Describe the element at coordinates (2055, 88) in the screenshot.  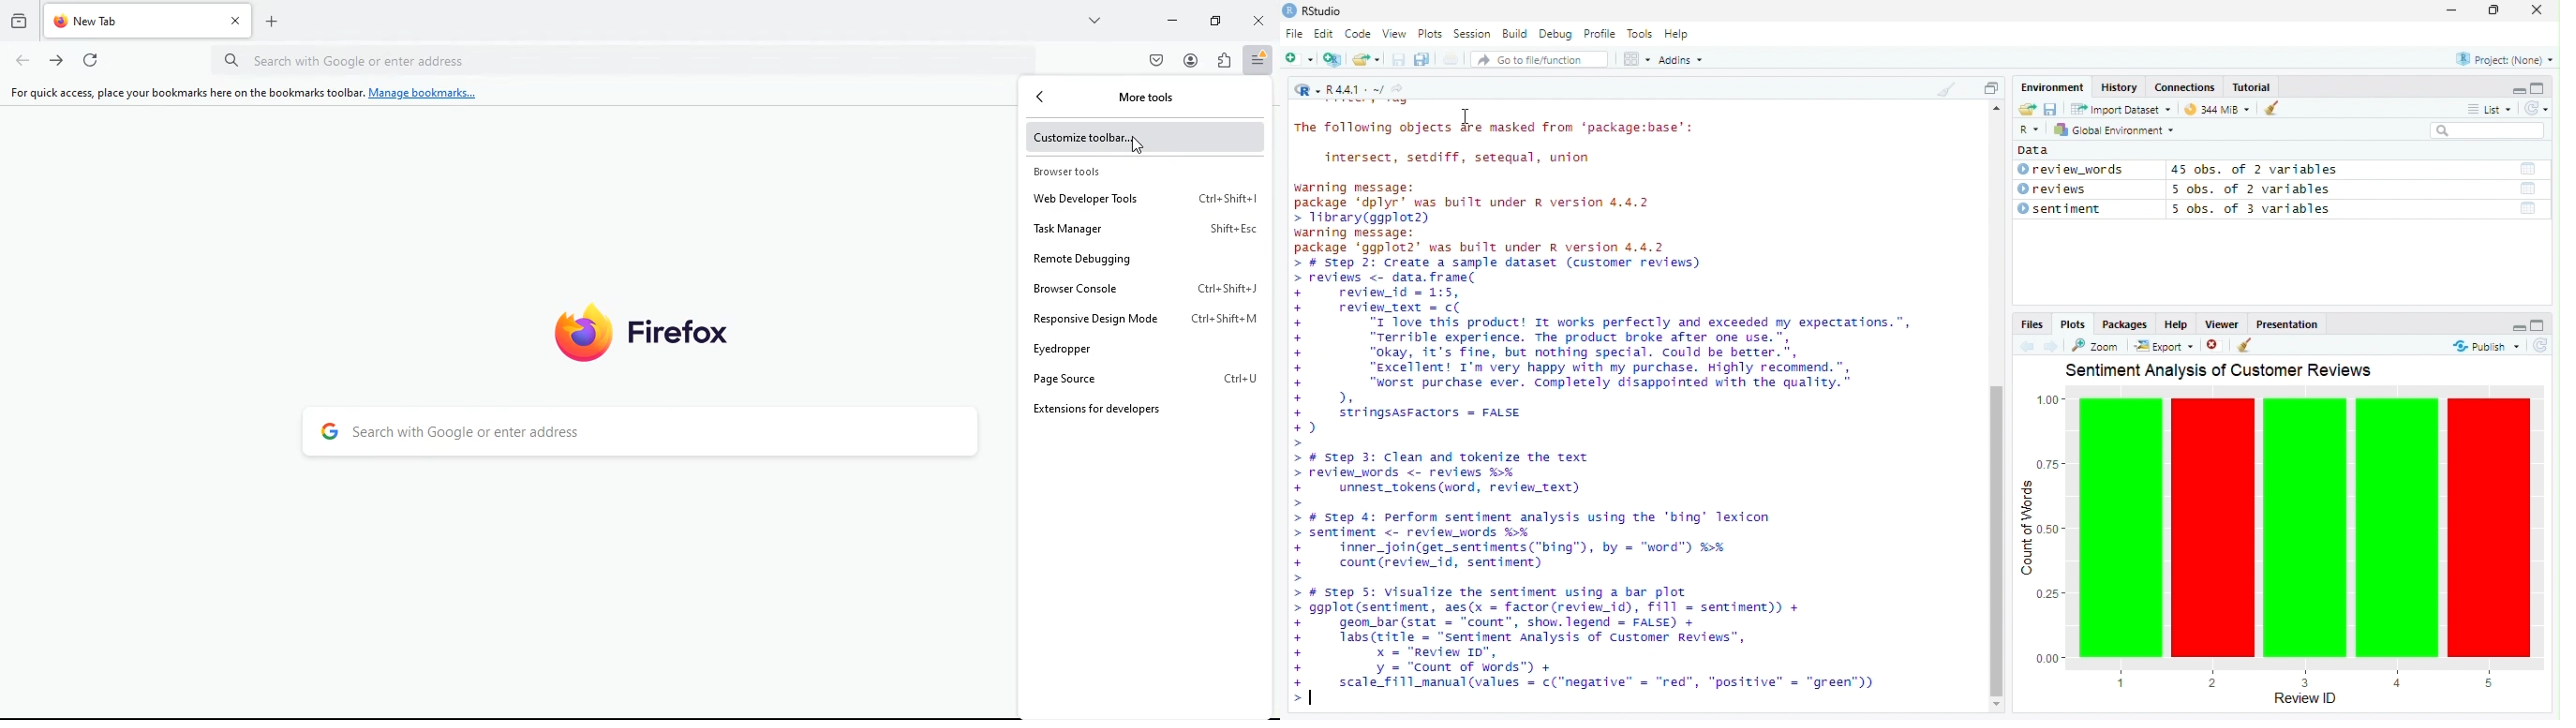
I see `` at that location.